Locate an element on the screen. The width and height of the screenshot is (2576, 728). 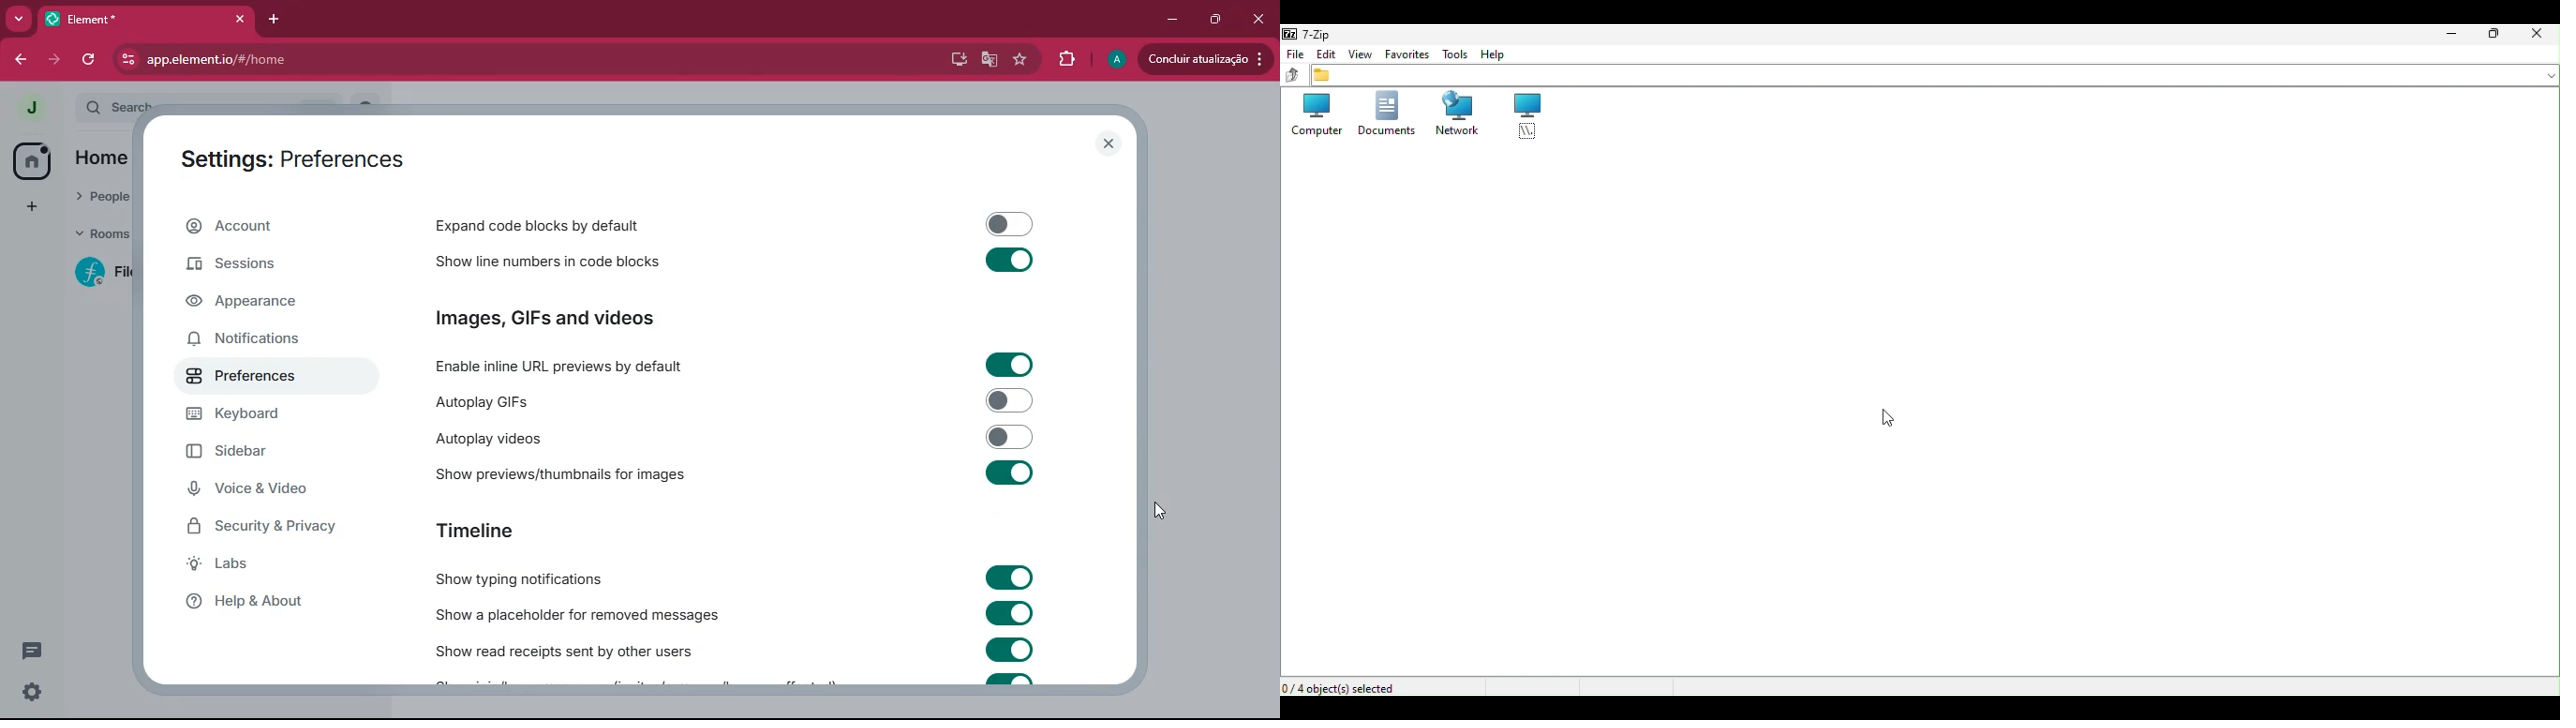
extensions is located at coordinates (1068, 59).